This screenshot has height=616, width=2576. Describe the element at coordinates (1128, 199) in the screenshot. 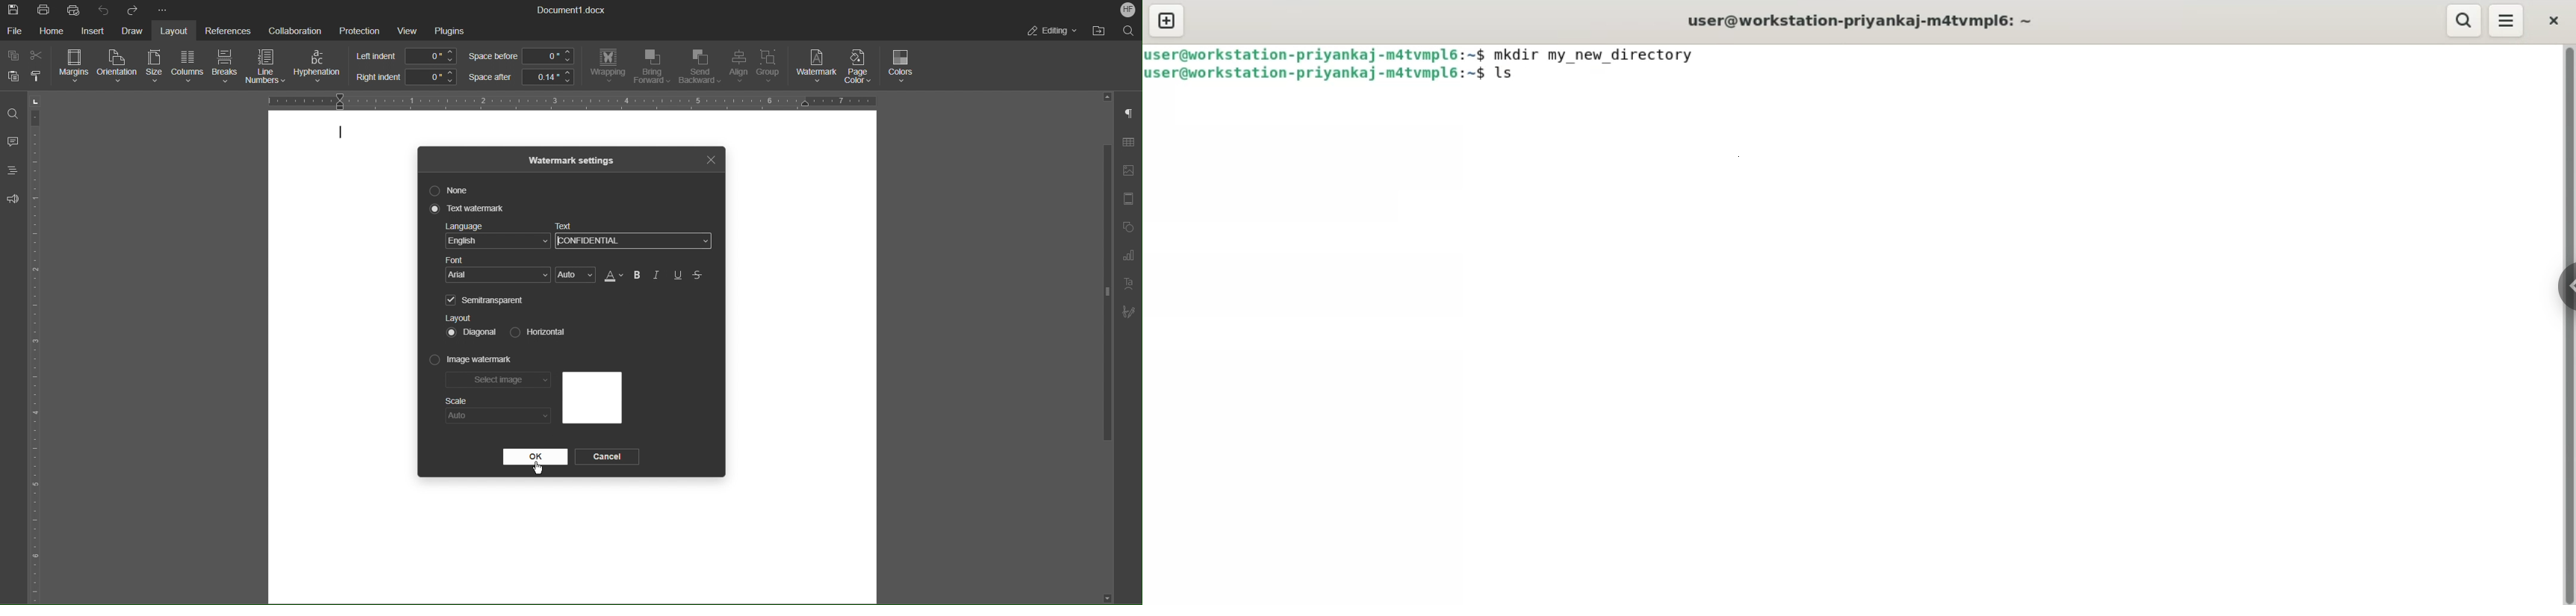

I see `Page Template` at that location.